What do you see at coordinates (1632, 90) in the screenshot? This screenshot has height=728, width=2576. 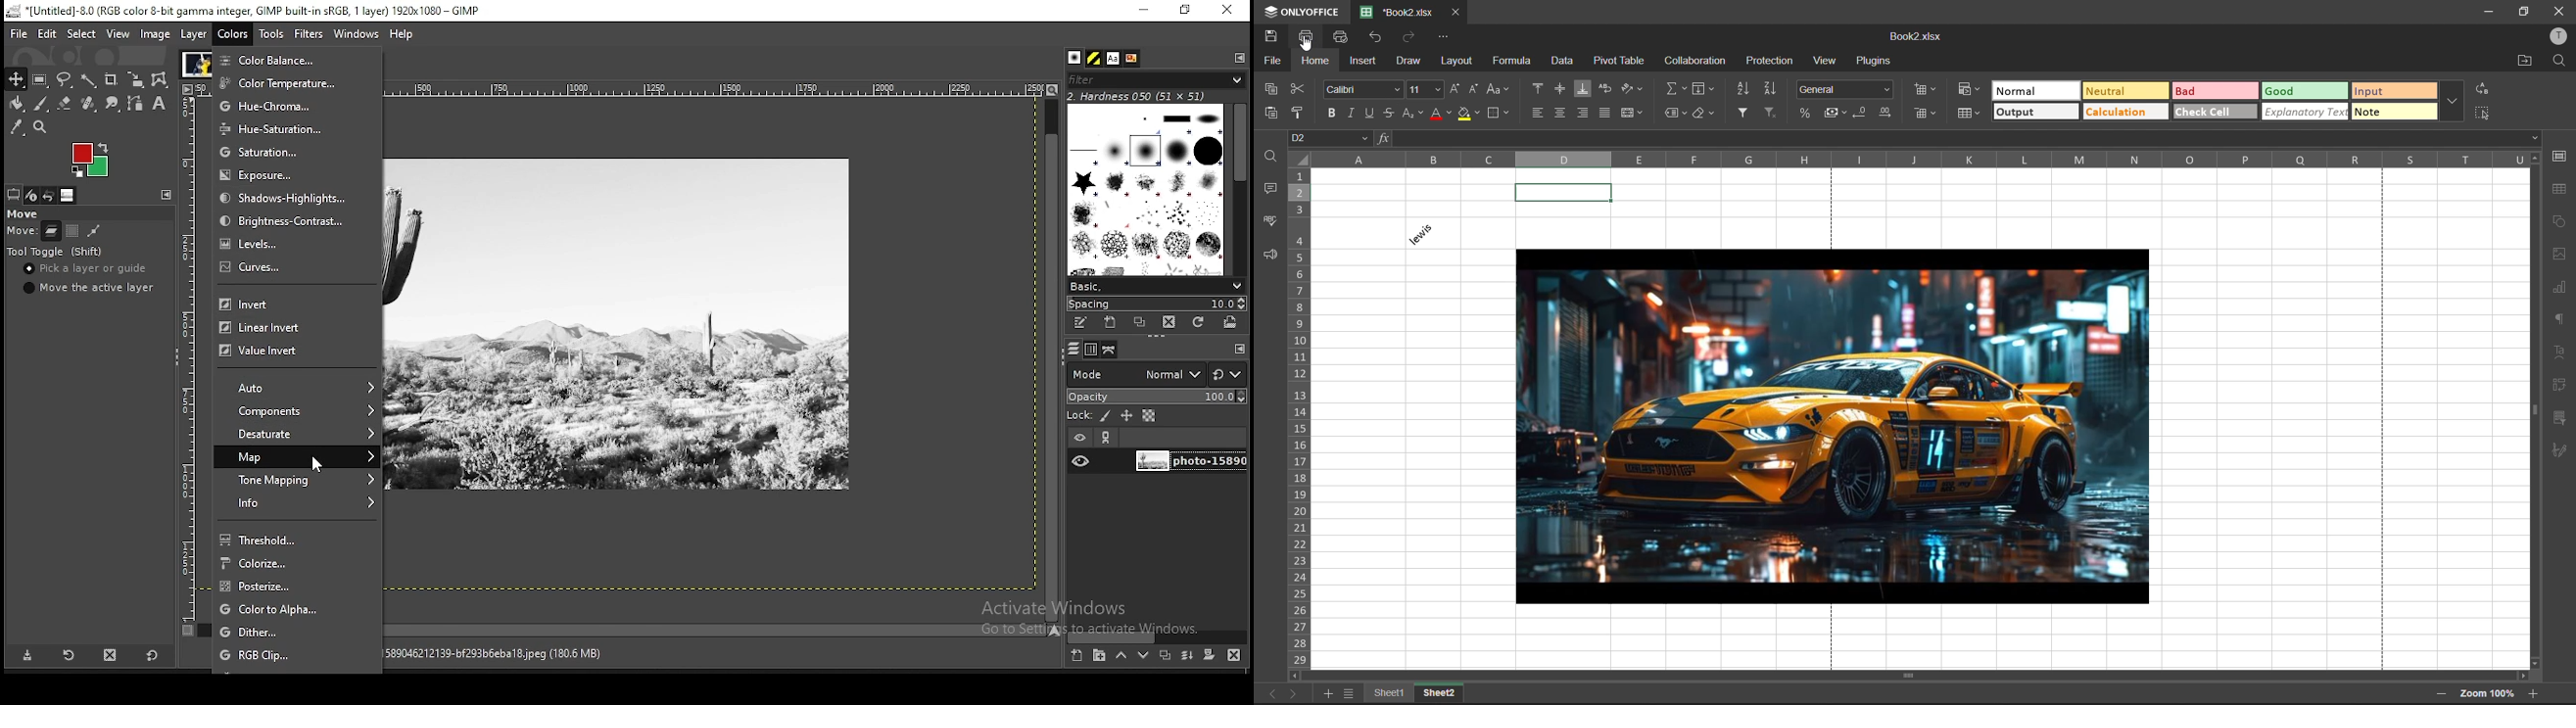 I see `orientation` at bounding box center [1632, 90].